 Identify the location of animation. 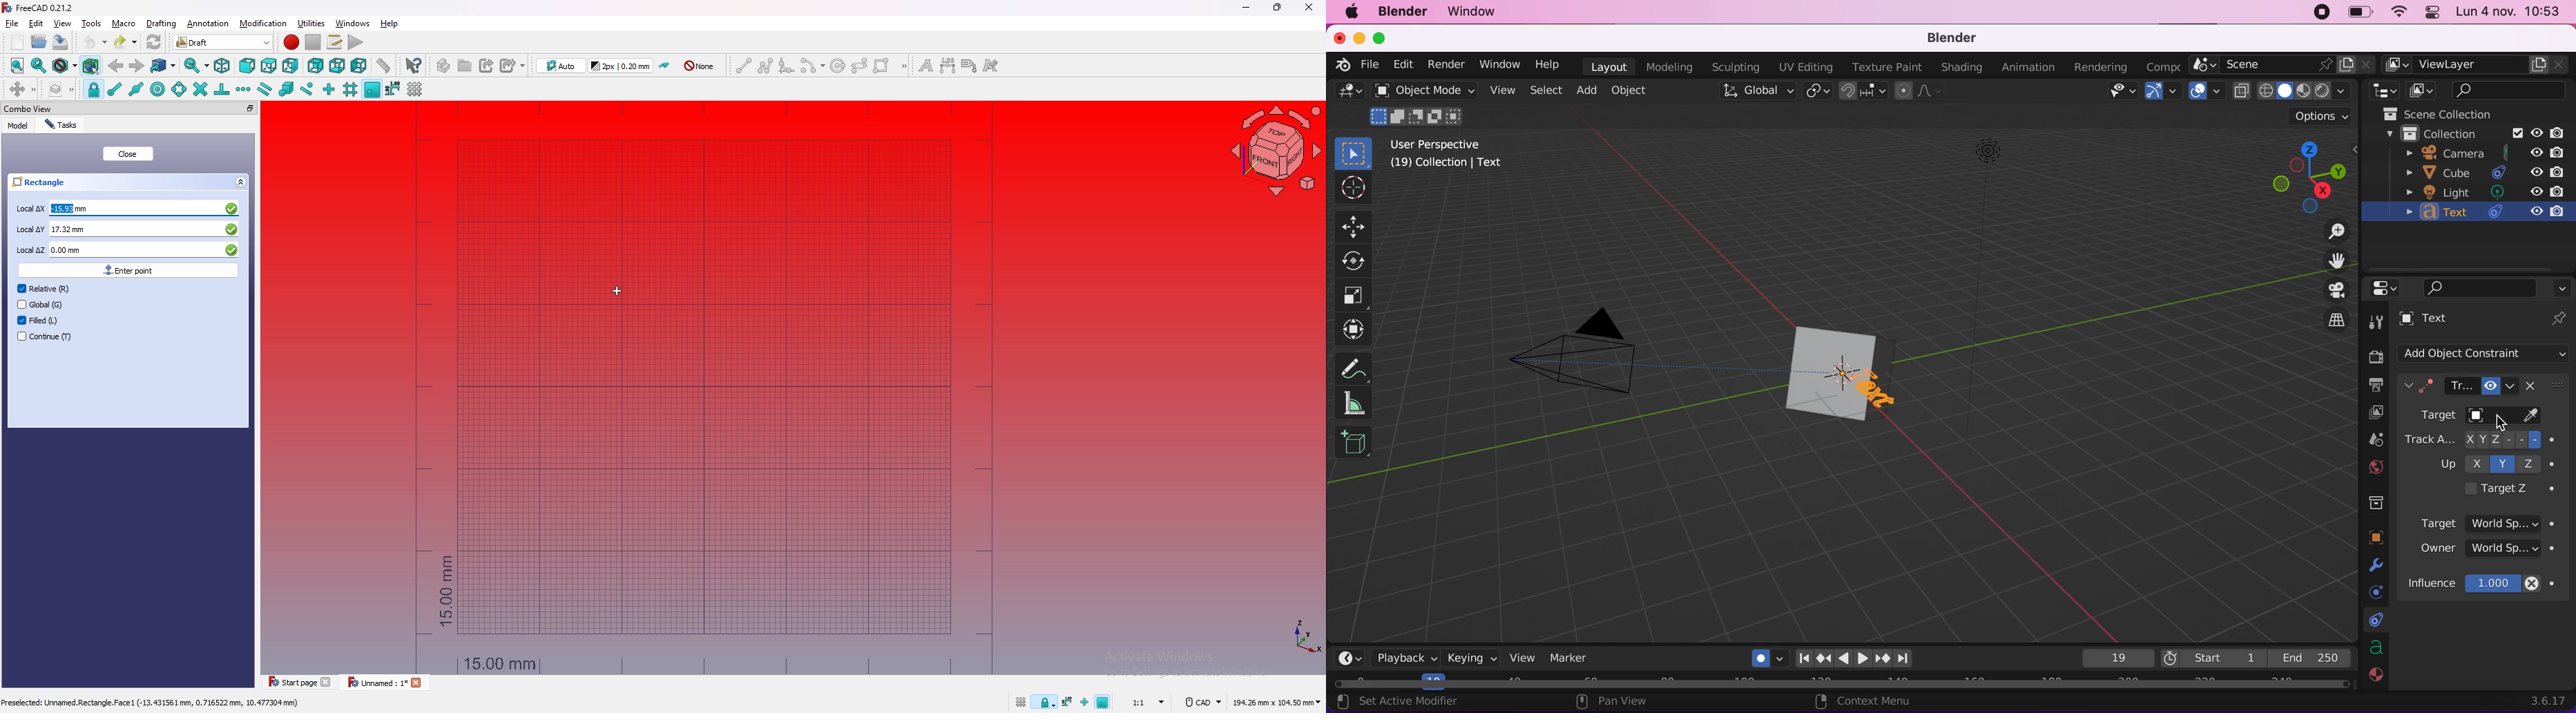
(2031, 67).